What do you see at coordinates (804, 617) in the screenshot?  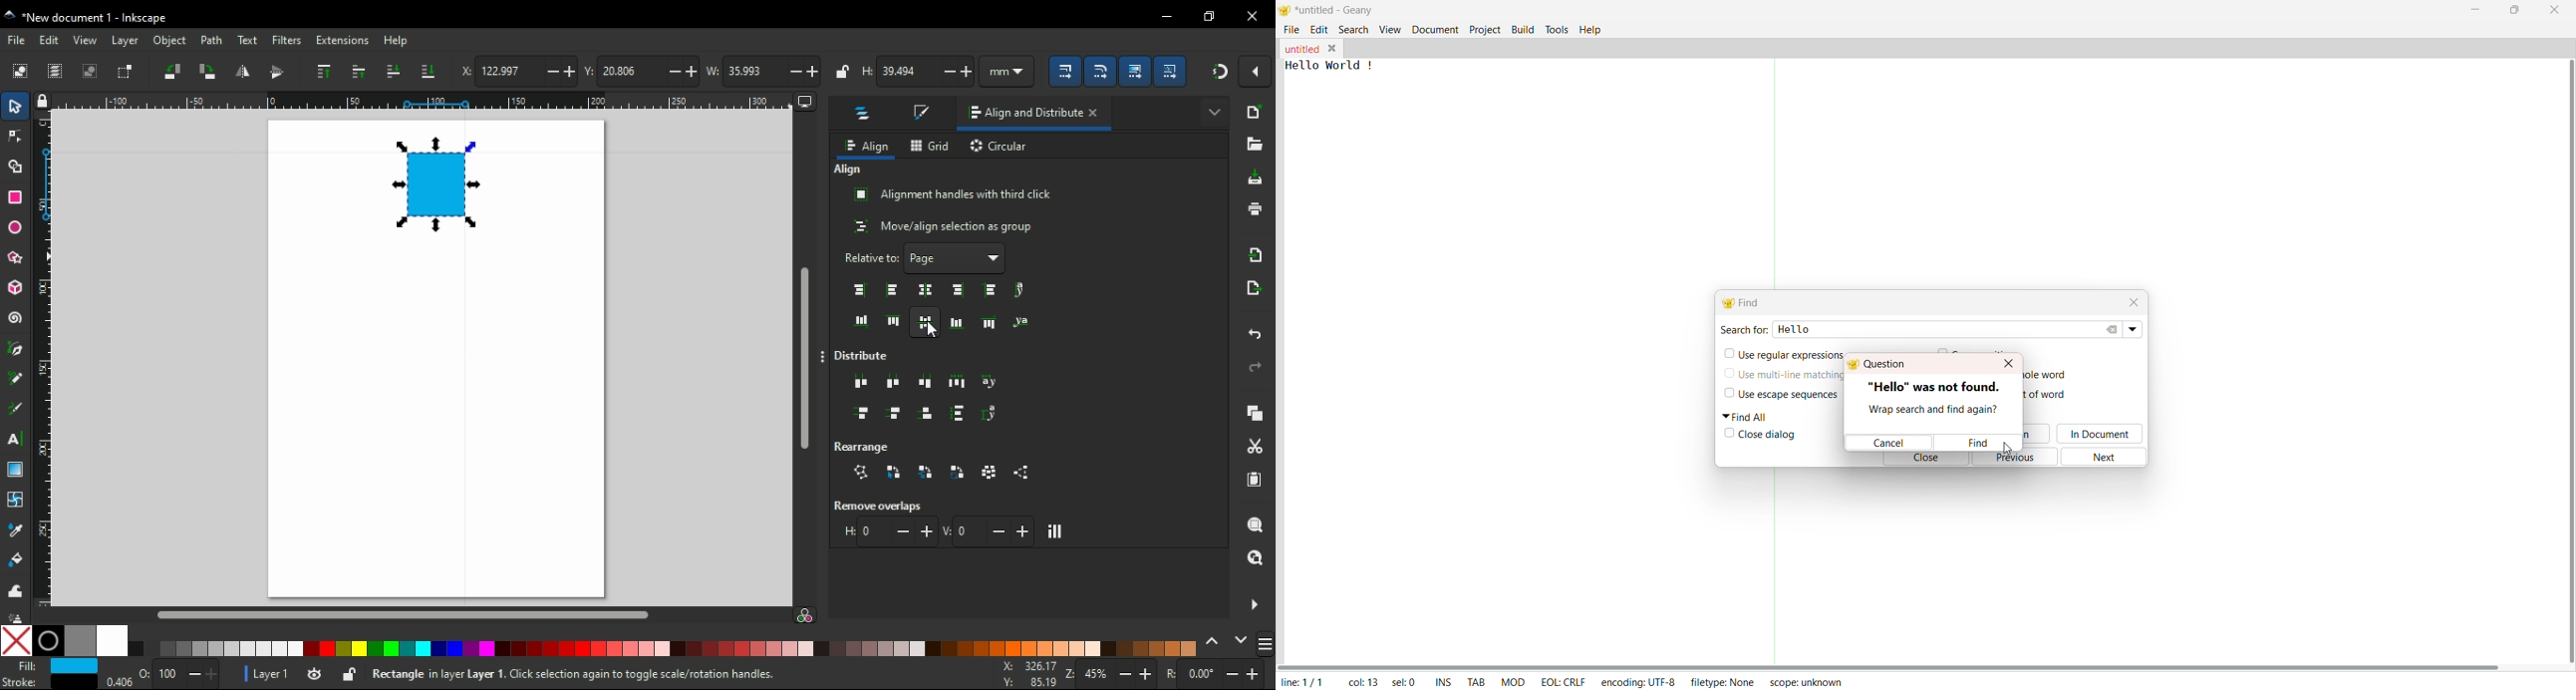 I see `color managed mode` at bounding box center [804, 617].